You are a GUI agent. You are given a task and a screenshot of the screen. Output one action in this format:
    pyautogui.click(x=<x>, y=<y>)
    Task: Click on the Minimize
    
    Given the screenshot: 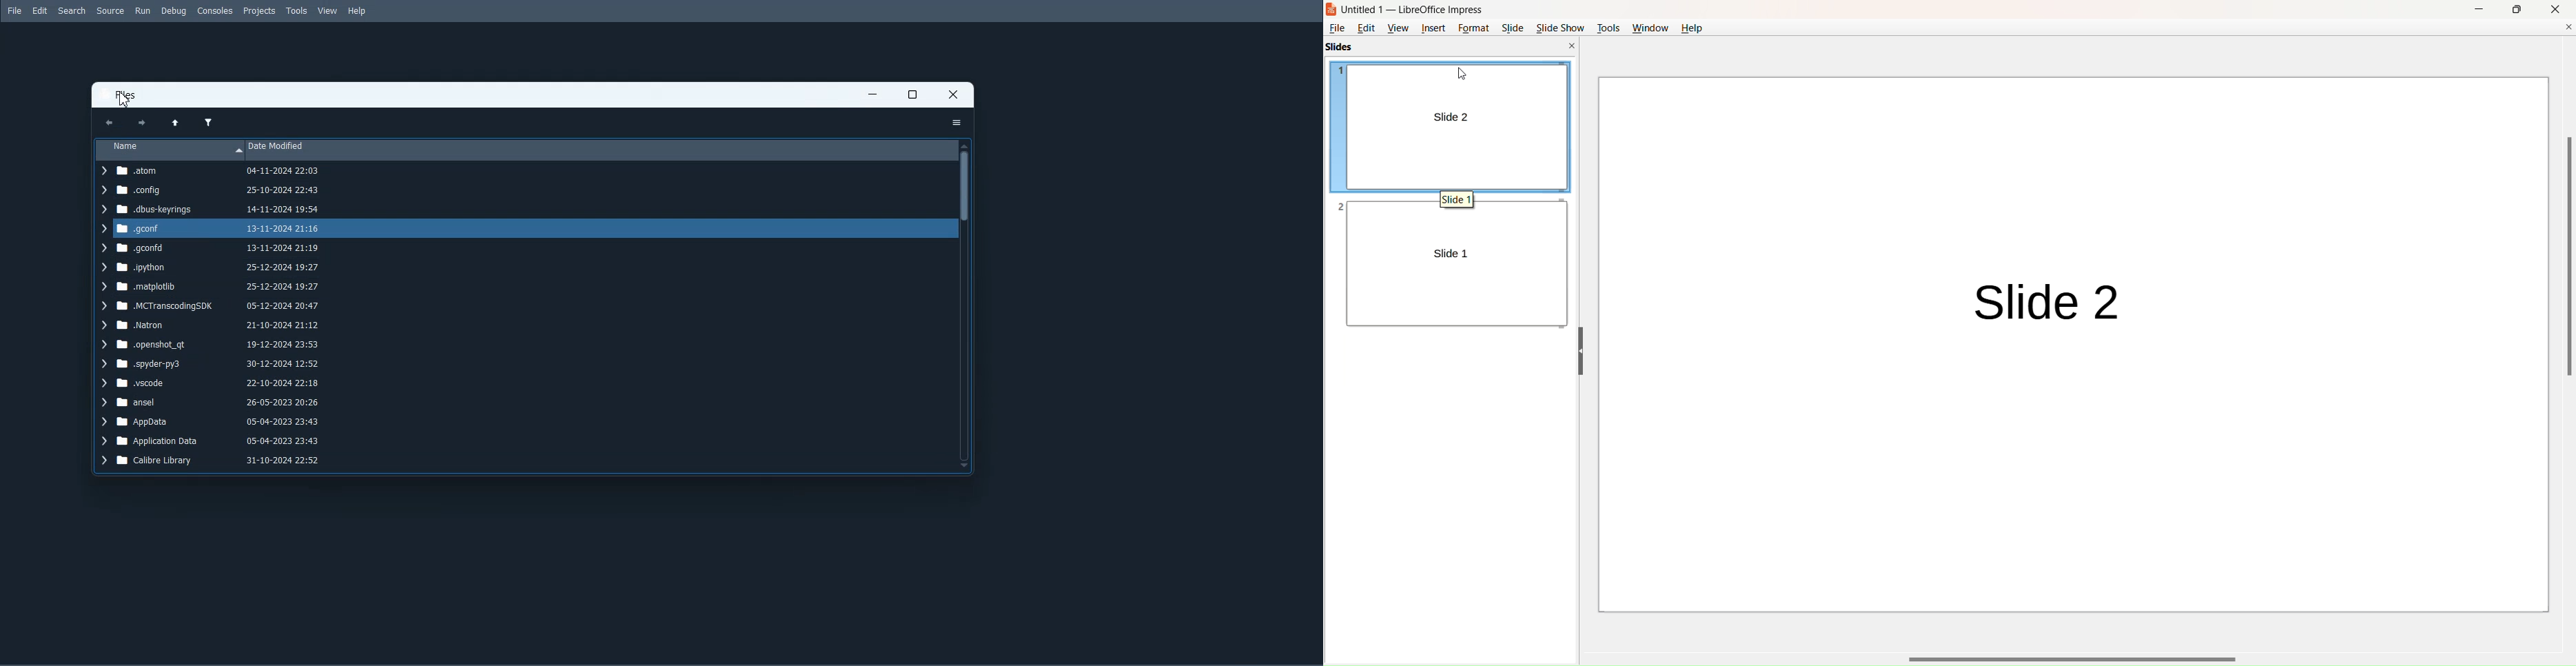 What is the action you would take?
    pyautogui.click(x=873, y=95)
    